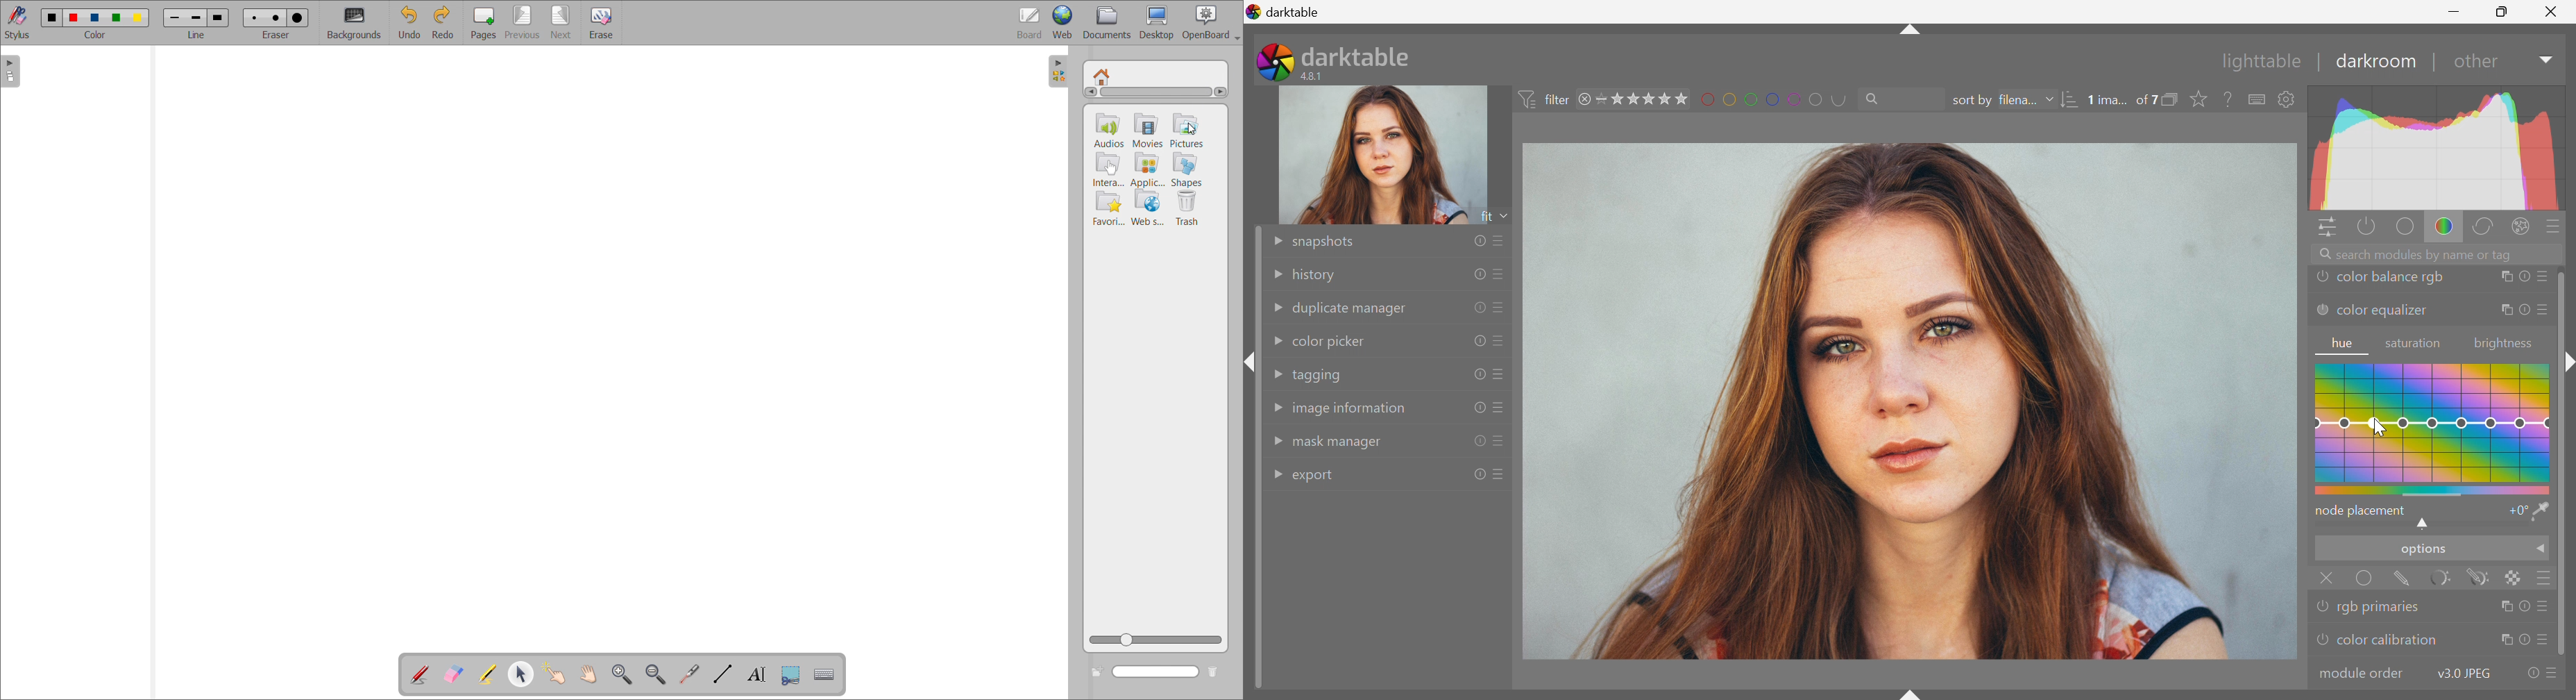 Image resolution: width=2576 pixels, height=700 pixels. I want to click on presets, so click(2554, 226).